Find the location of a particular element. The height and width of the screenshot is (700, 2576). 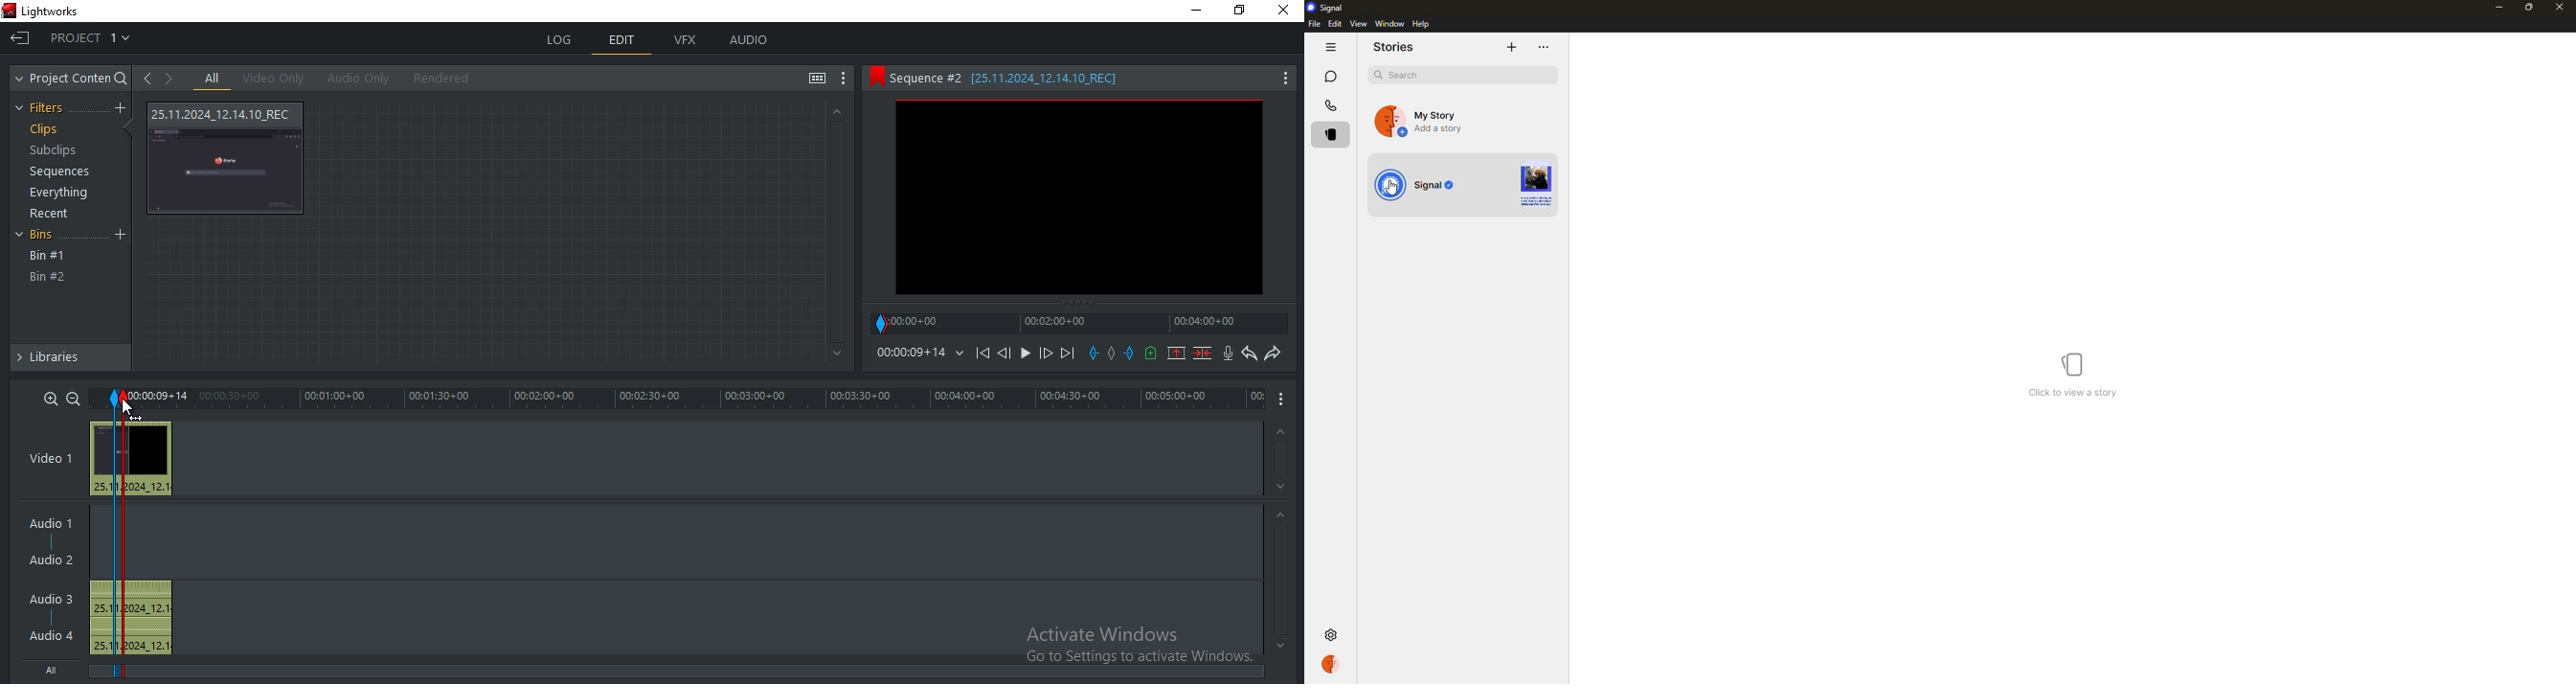

Play is located at coordinates (1026, 353).